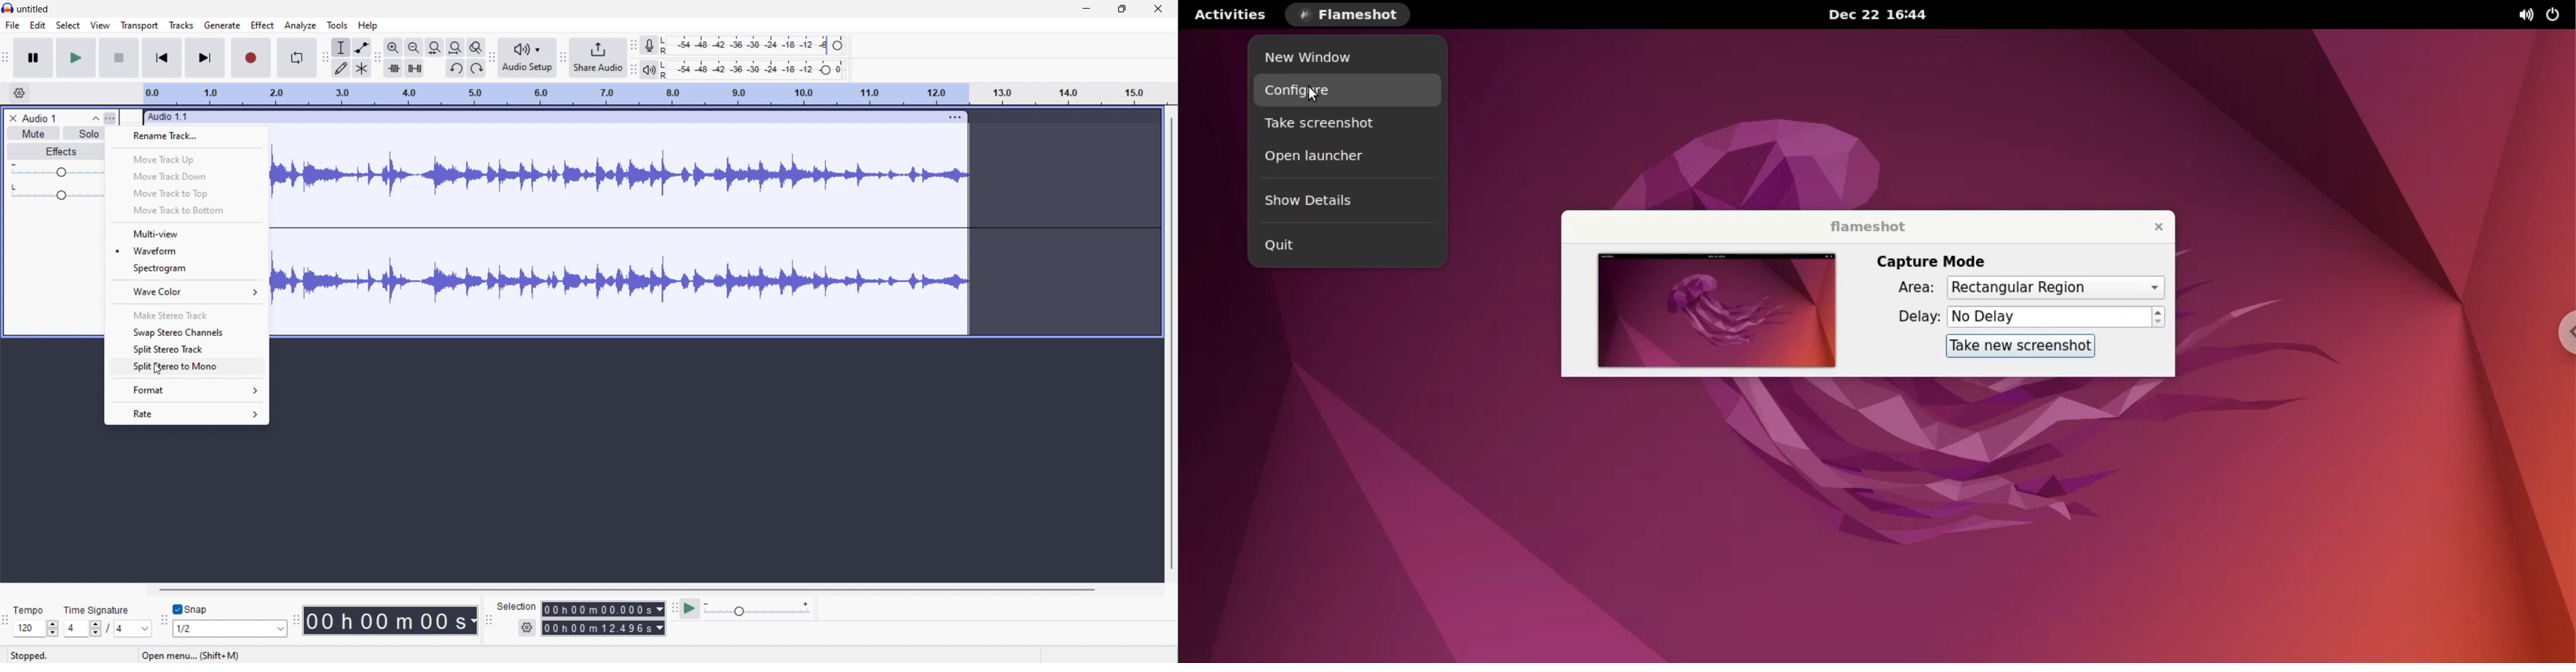  Describe the element at coordinates (620, 178) in the screenshot. I see `stereo waveform` at that location.